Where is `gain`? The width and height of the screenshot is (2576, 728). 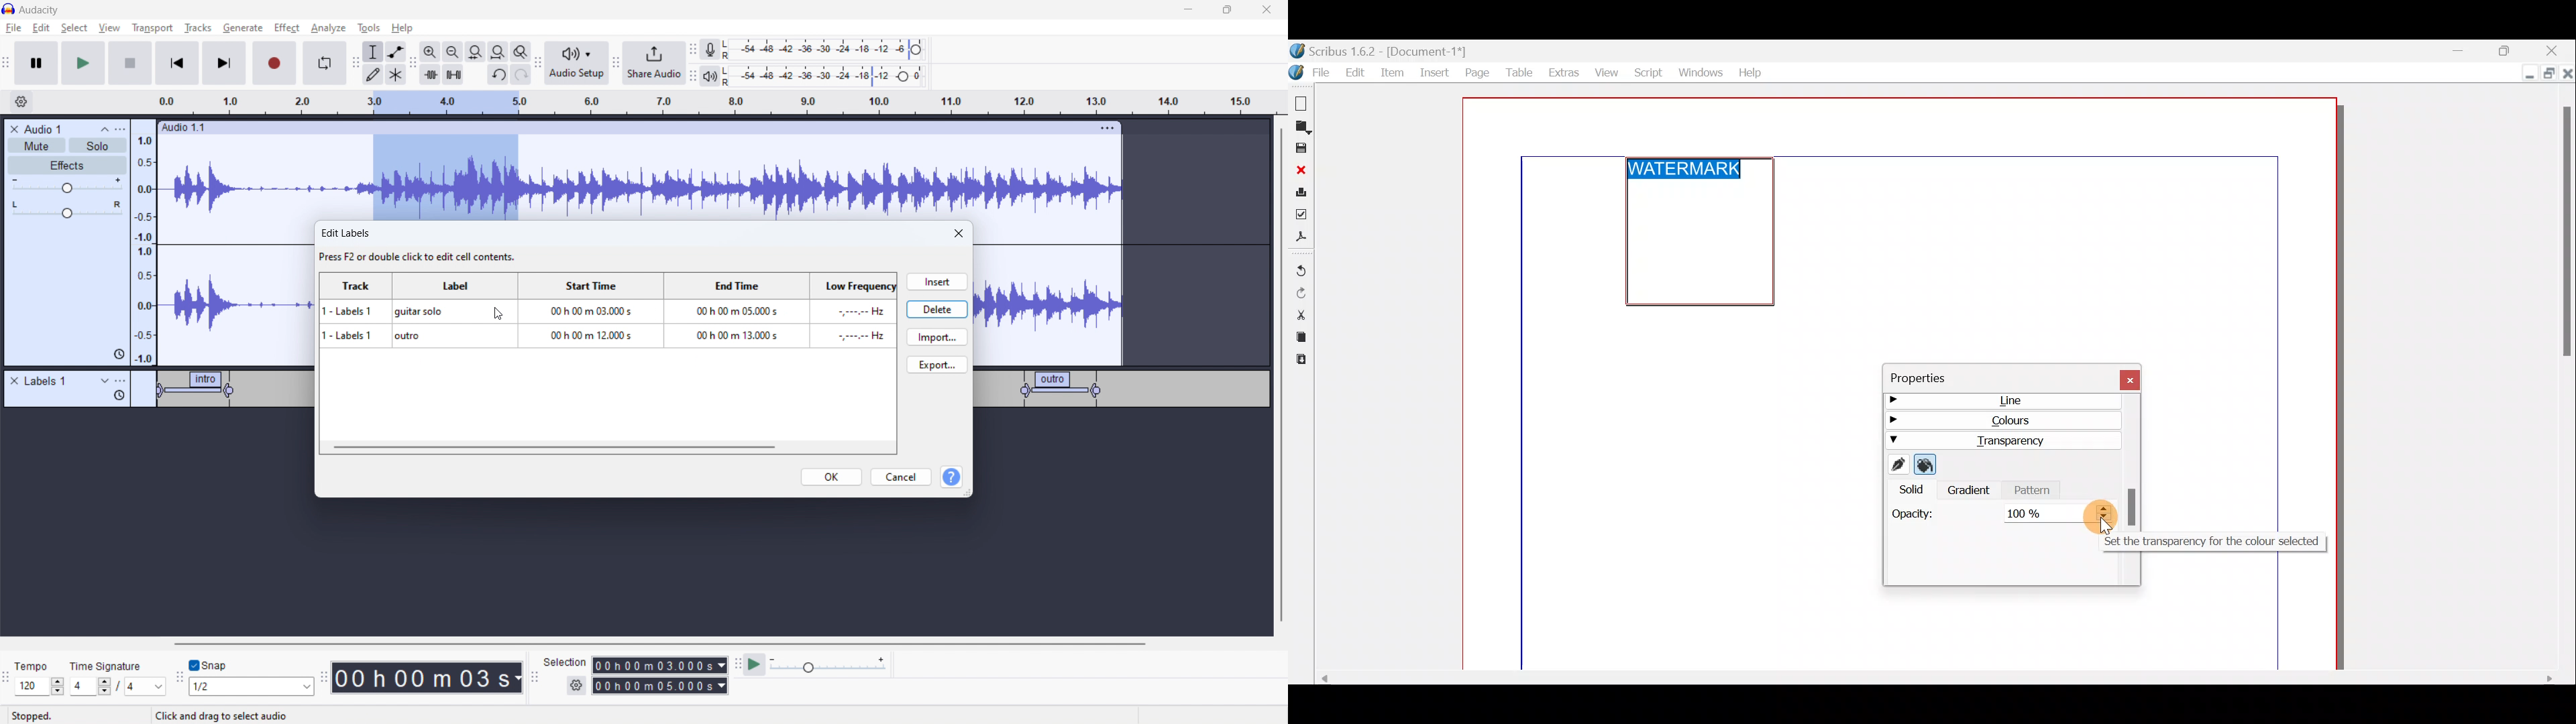 gain is located at coordinates (67, 186).